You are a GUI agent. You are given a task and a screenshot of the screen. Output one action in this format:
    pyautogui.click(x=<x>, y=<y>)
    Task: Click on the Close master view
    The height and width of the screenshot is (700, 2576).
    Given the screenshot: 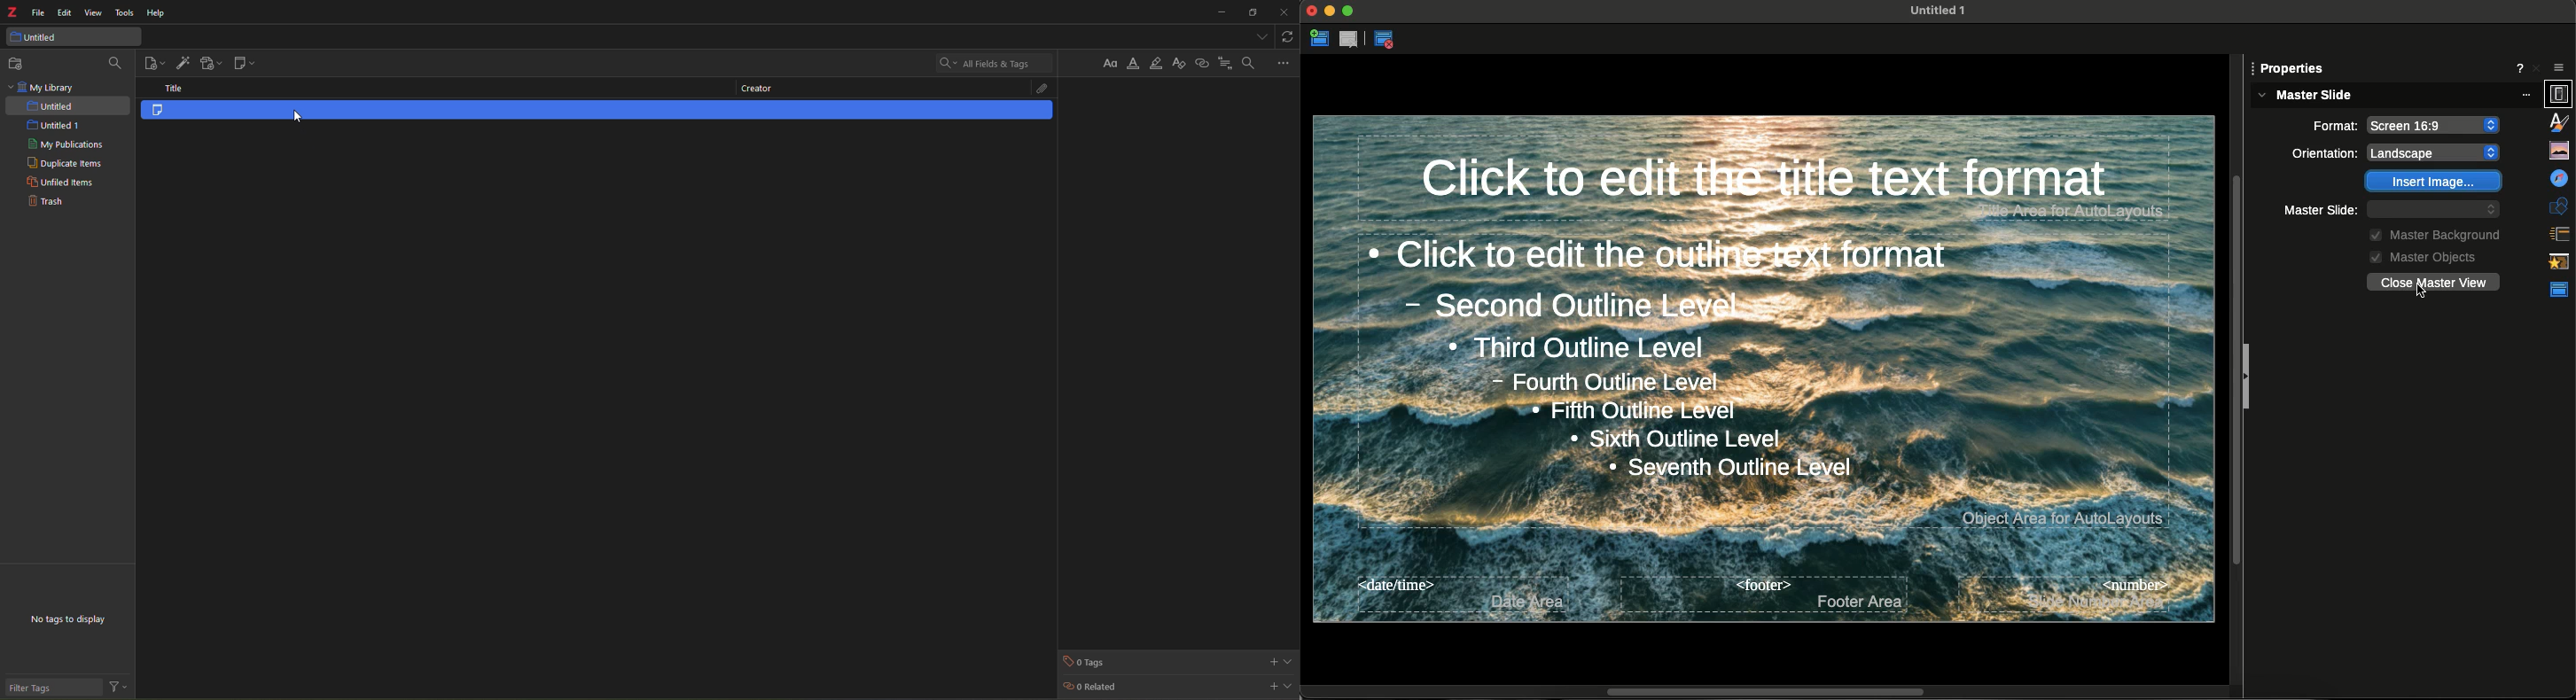 What is the action you would take?
    pyautogui.click(x=2432, y=281)
    